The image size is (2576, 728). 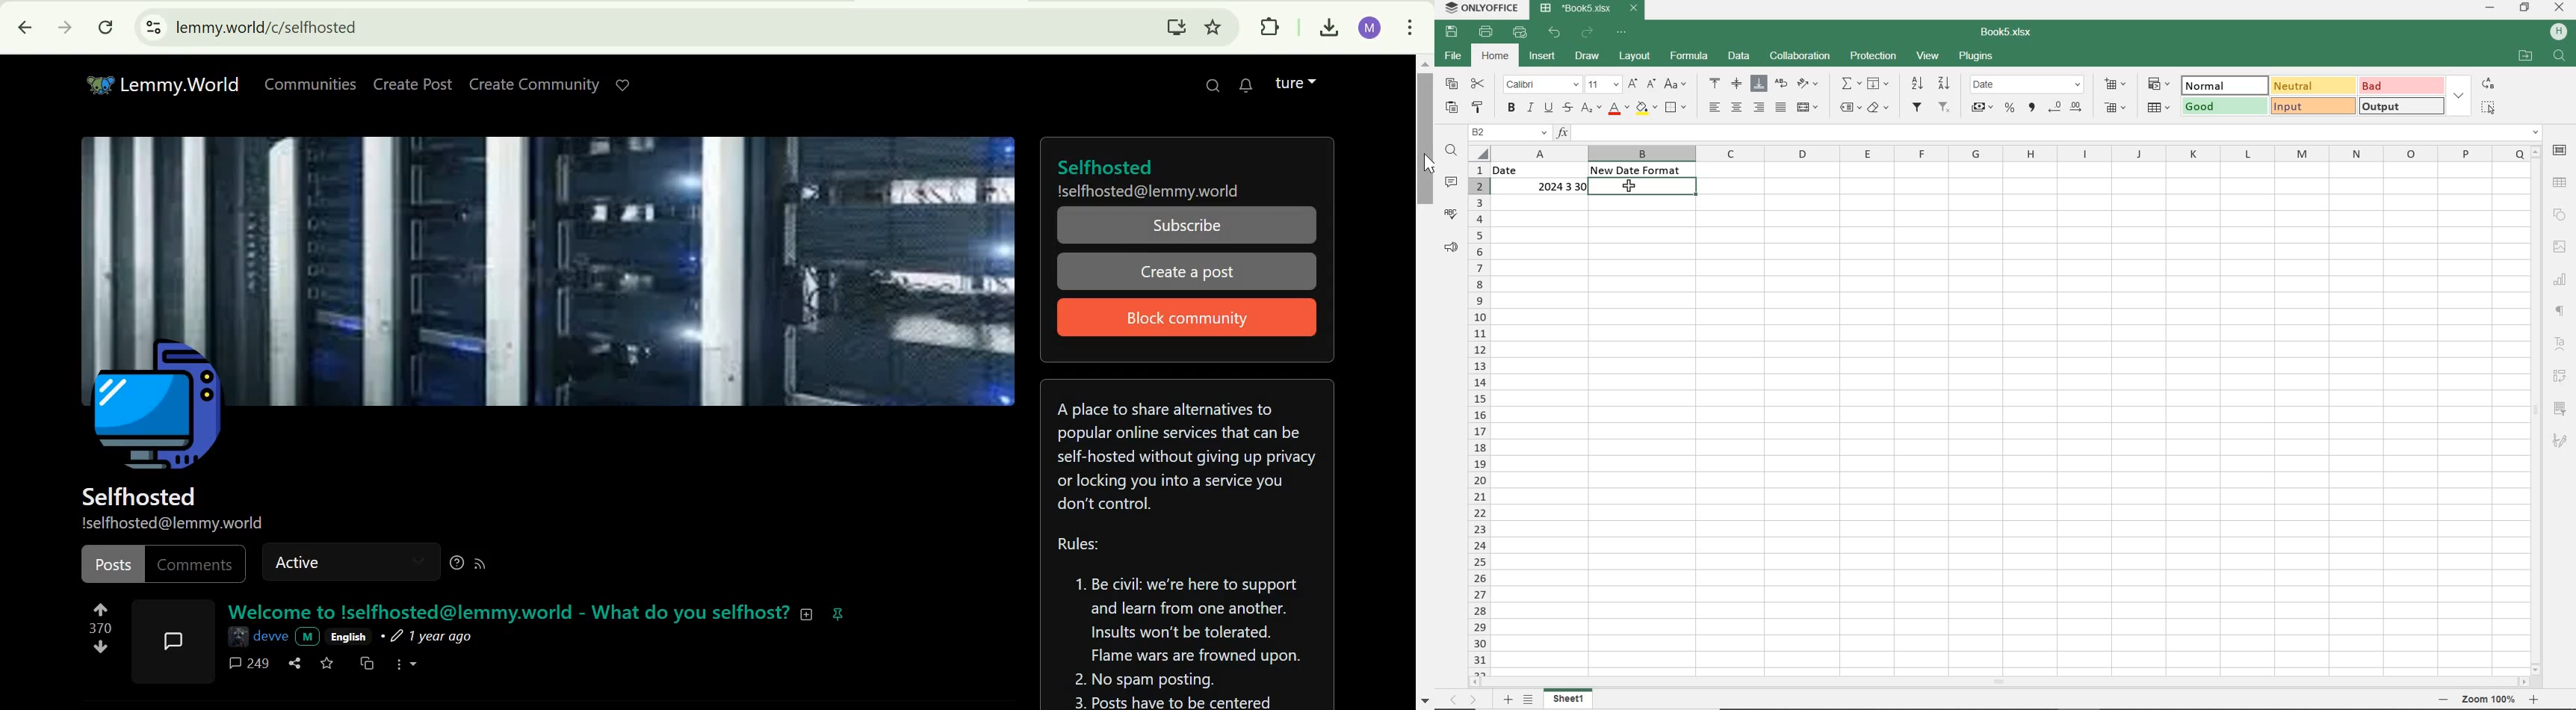 What do you see at coordinates (1455, 56) in the screenshot?
I see `FILE` at bounding box center [1455, 56].